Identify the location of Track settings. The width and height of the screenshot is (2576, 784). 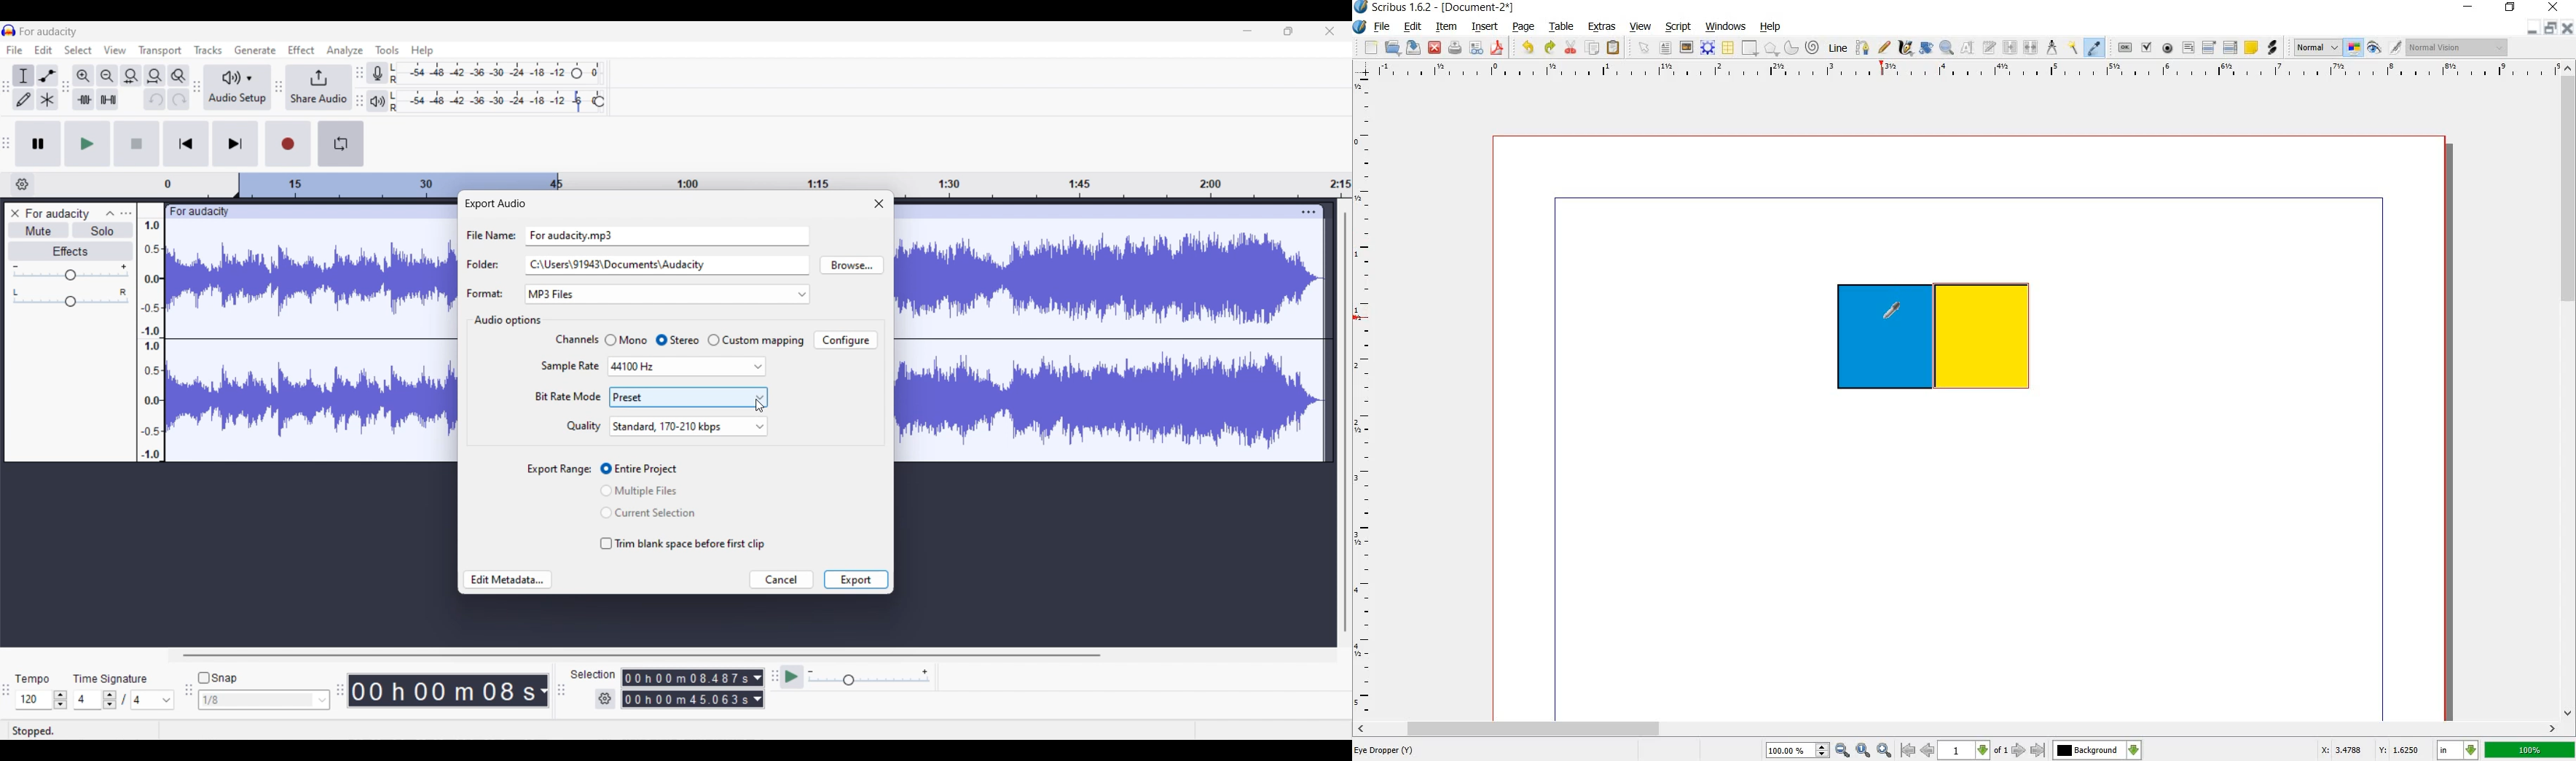
(1308, 211).